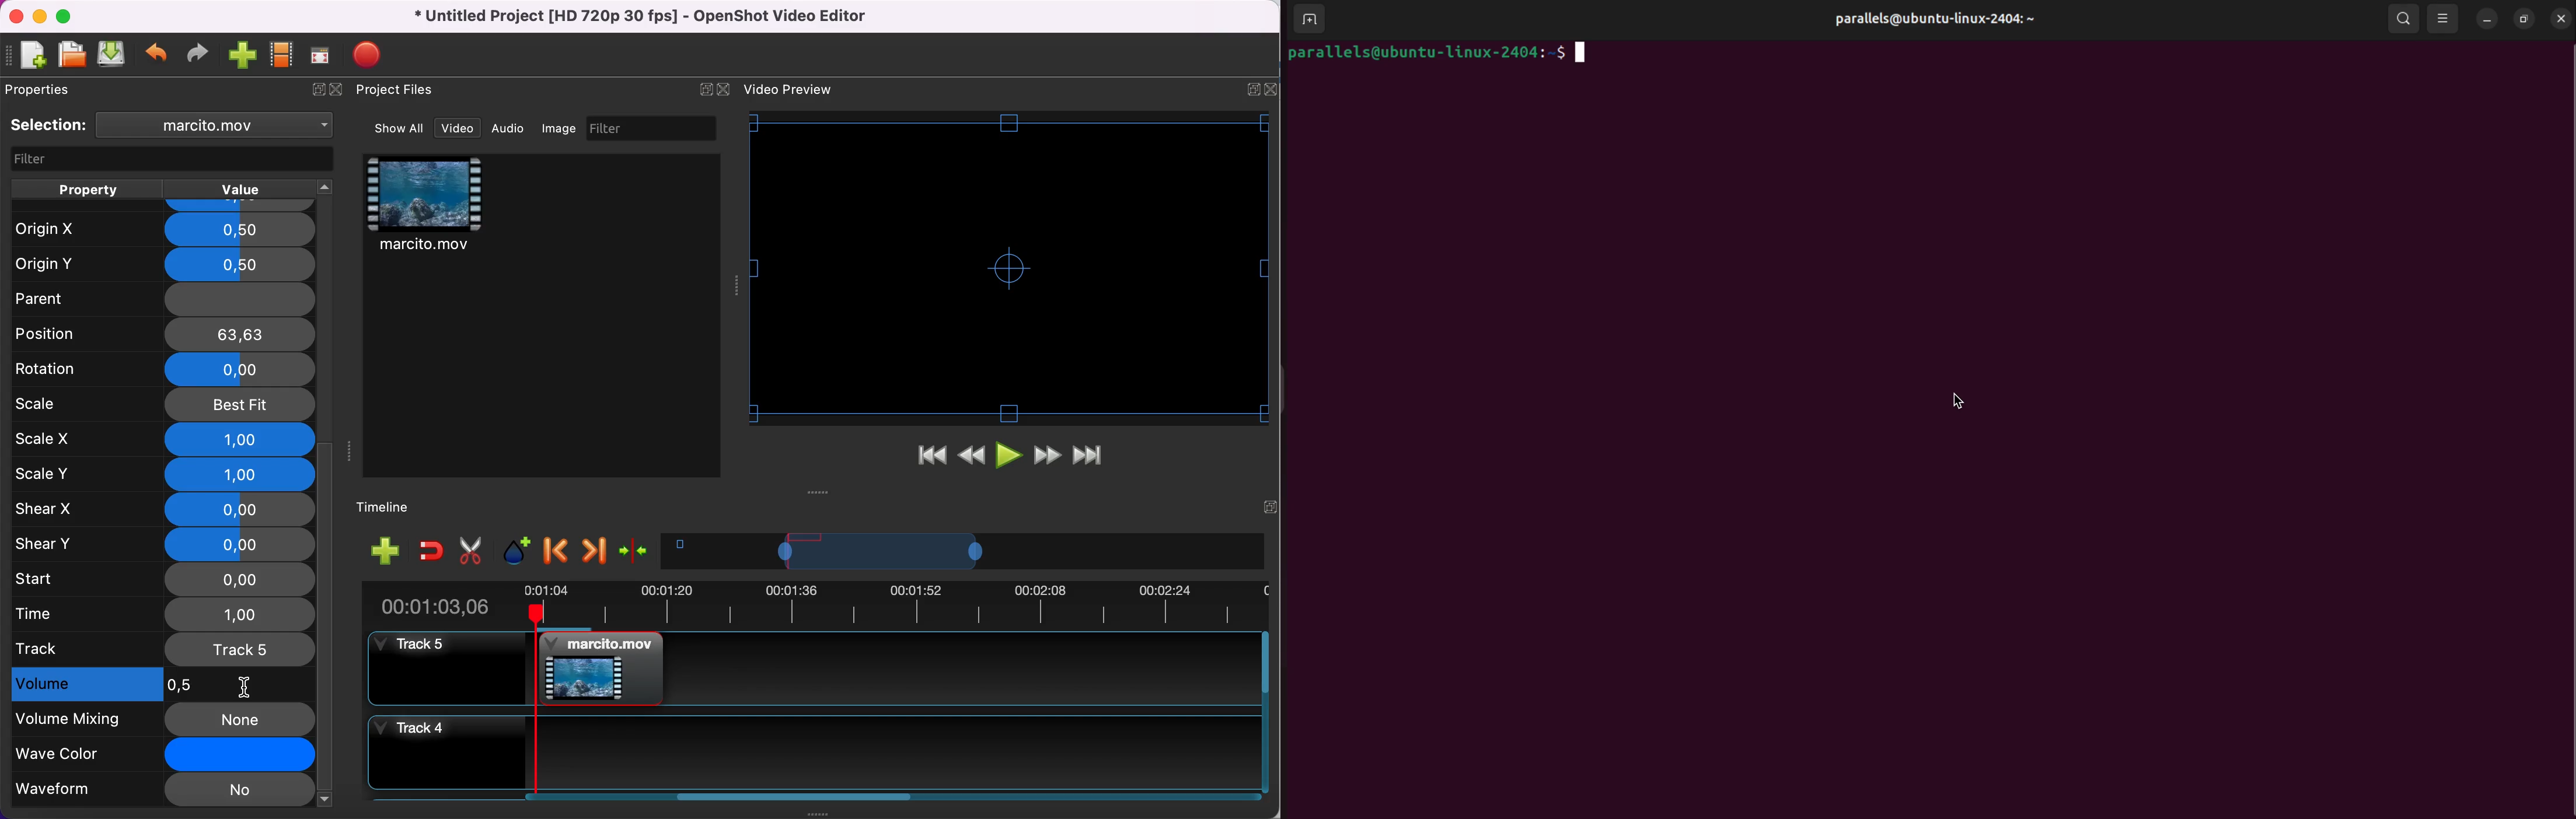 The image size is (2576, 840). What do you see at coordinates (373, 55) in the screenshot?
I see `export file` at bounding box center [373, 55].